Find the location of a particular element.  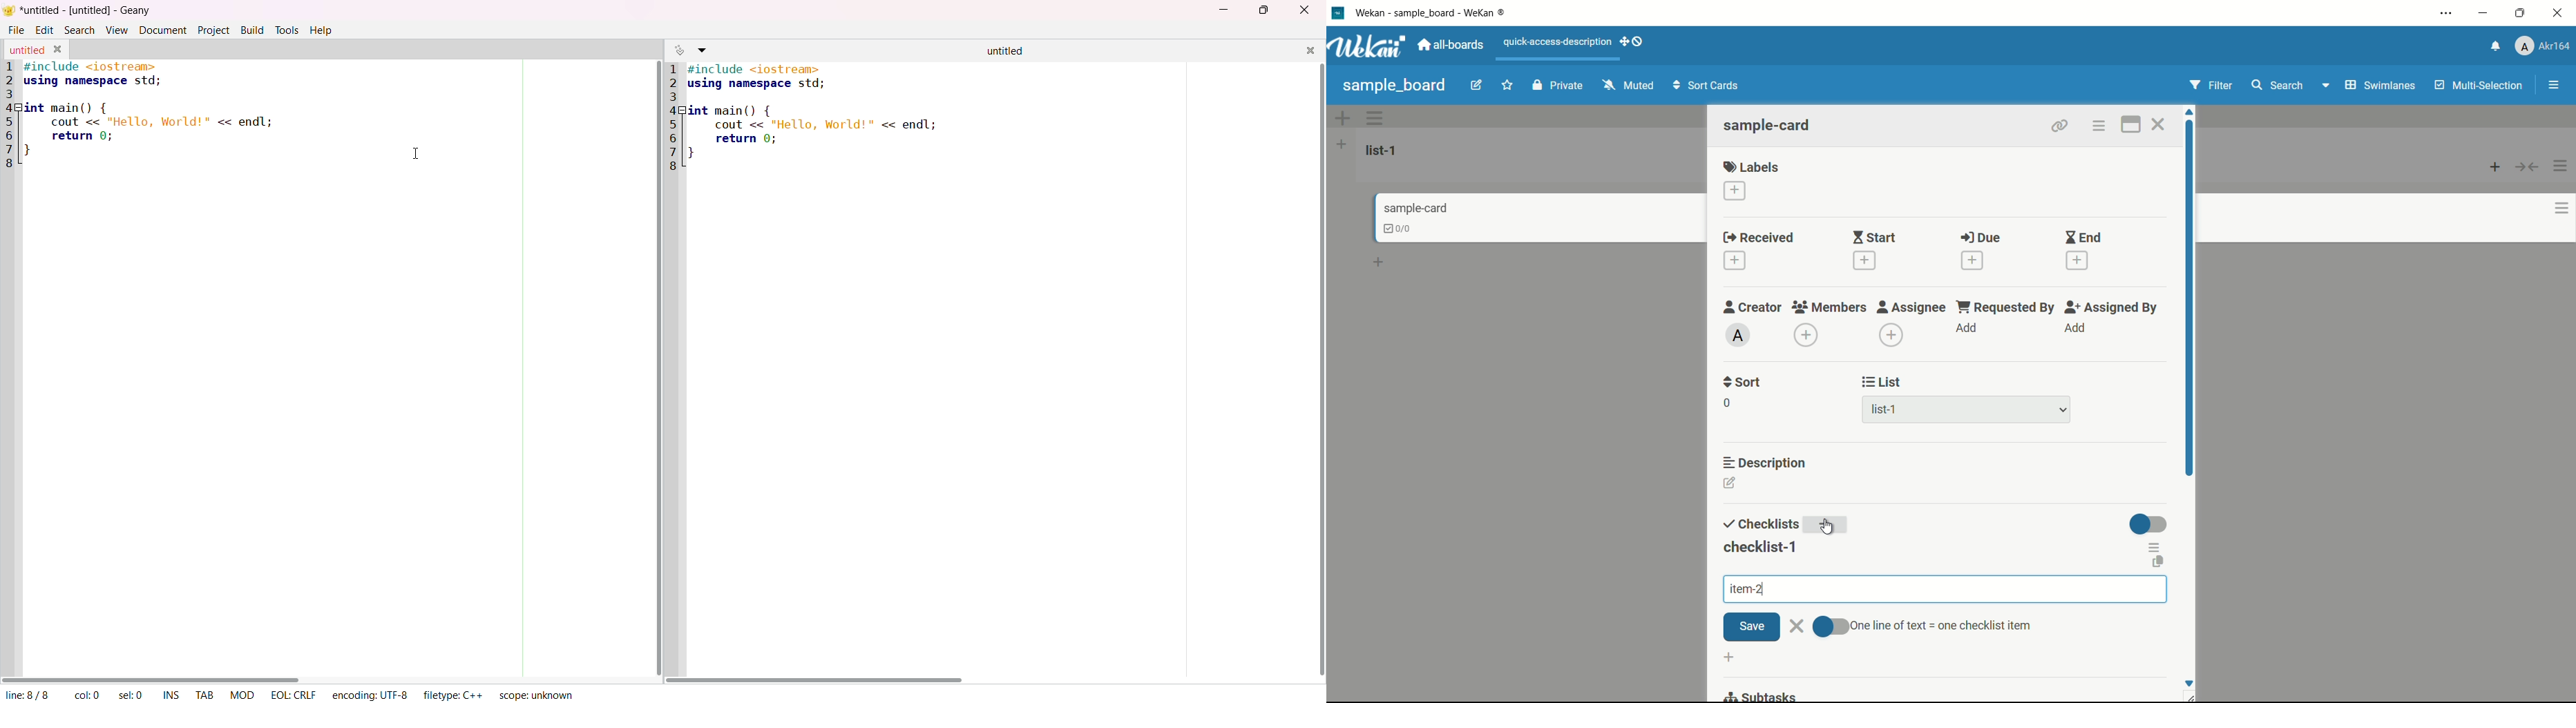

File is located at coordinates (16, 30).